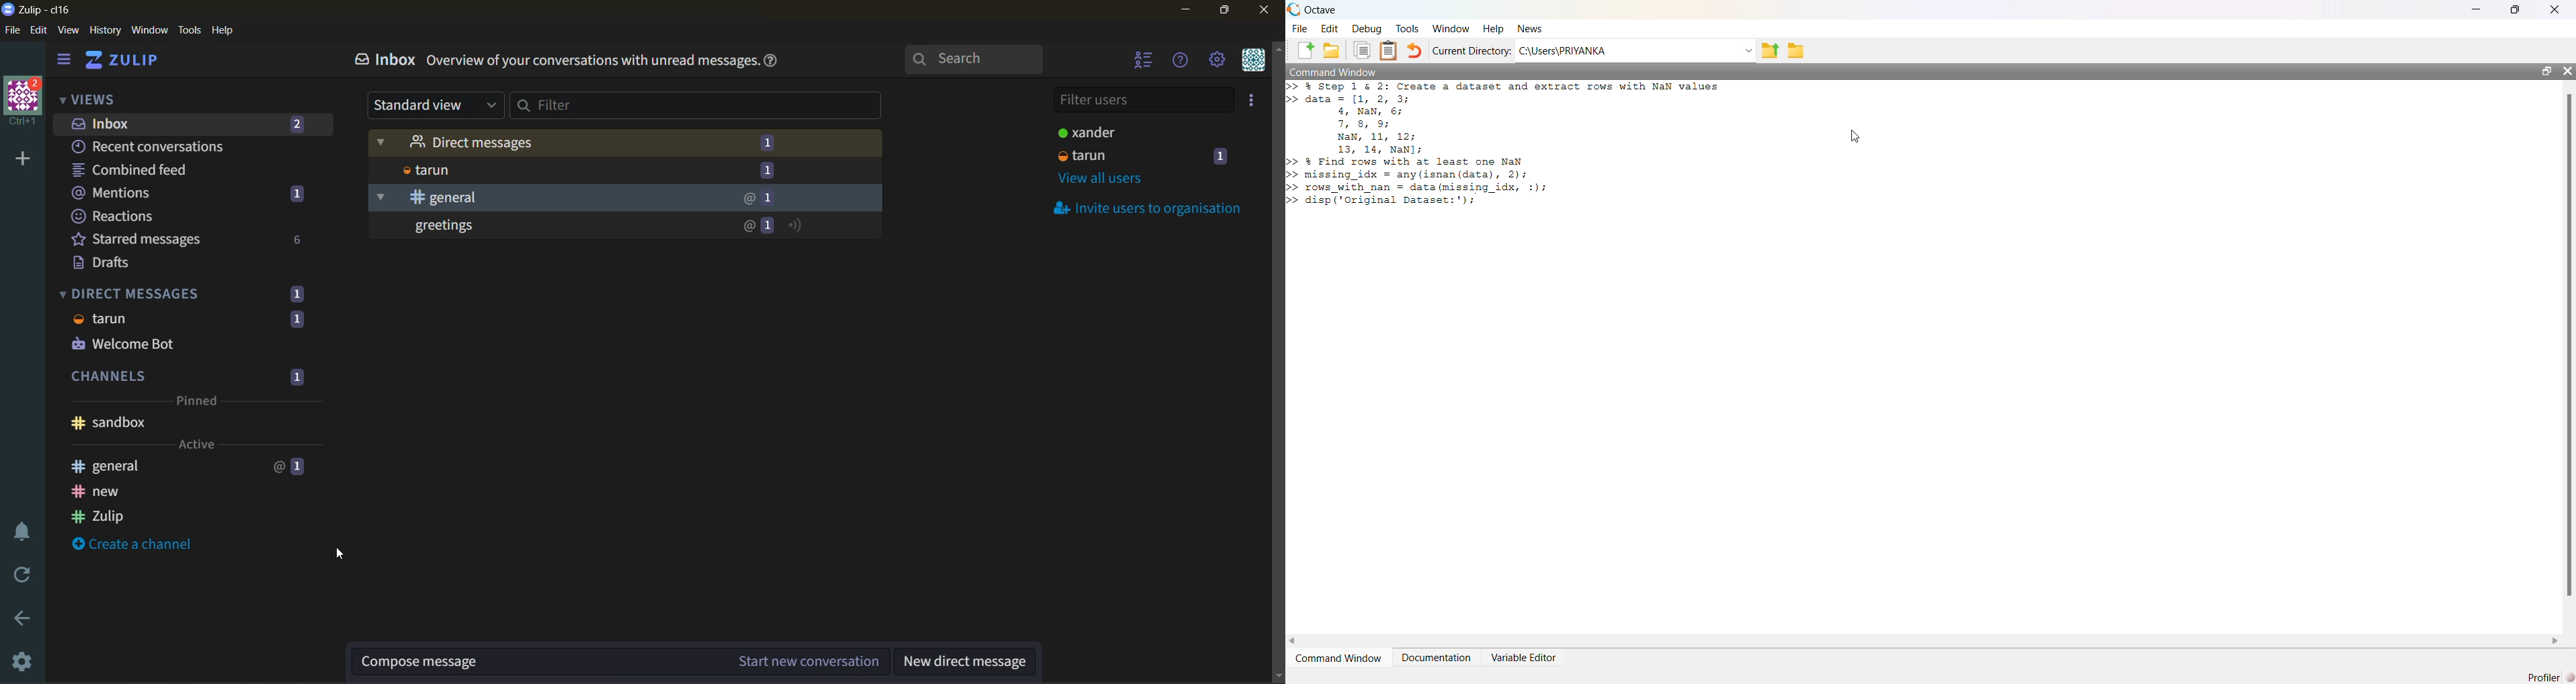  Describe the element at coordinates (1305, 50) in the screenshot. I see `New File` at that location.